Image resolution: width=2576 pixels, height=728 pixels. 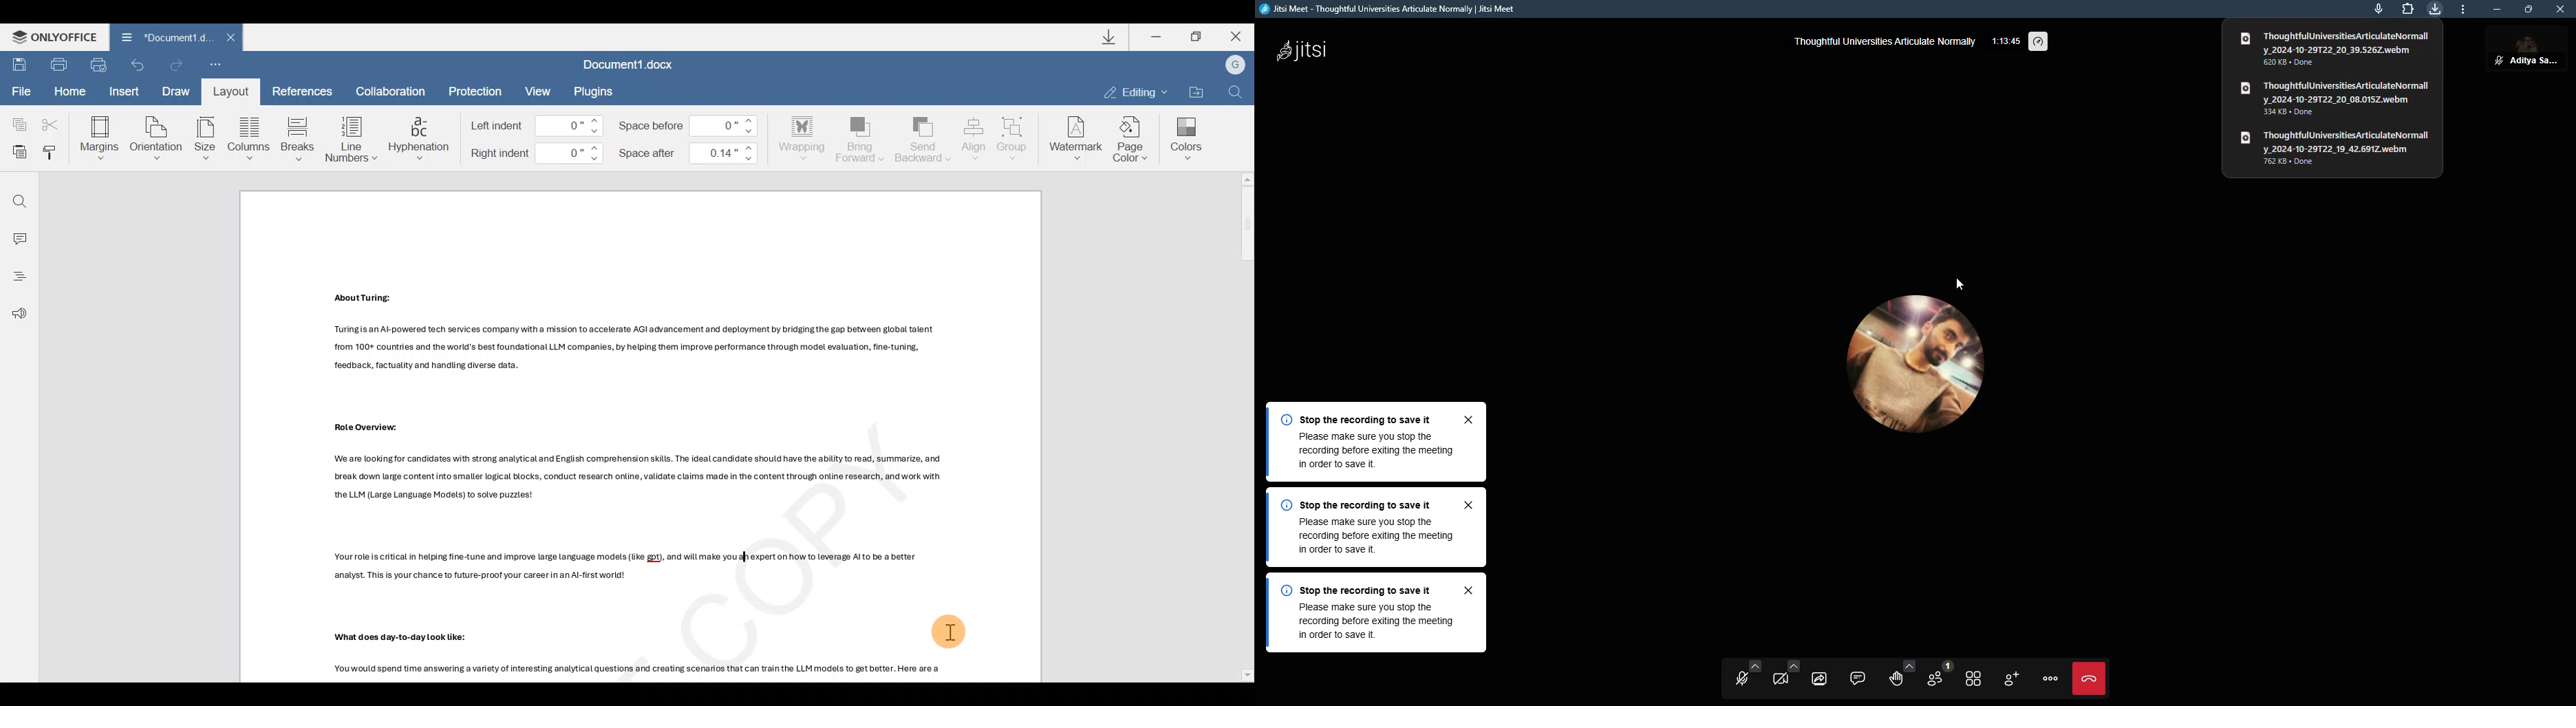 I want to click on Please make sure you stop therecording before exiting the meeting in order to save it, so click(x=1366, y=625).